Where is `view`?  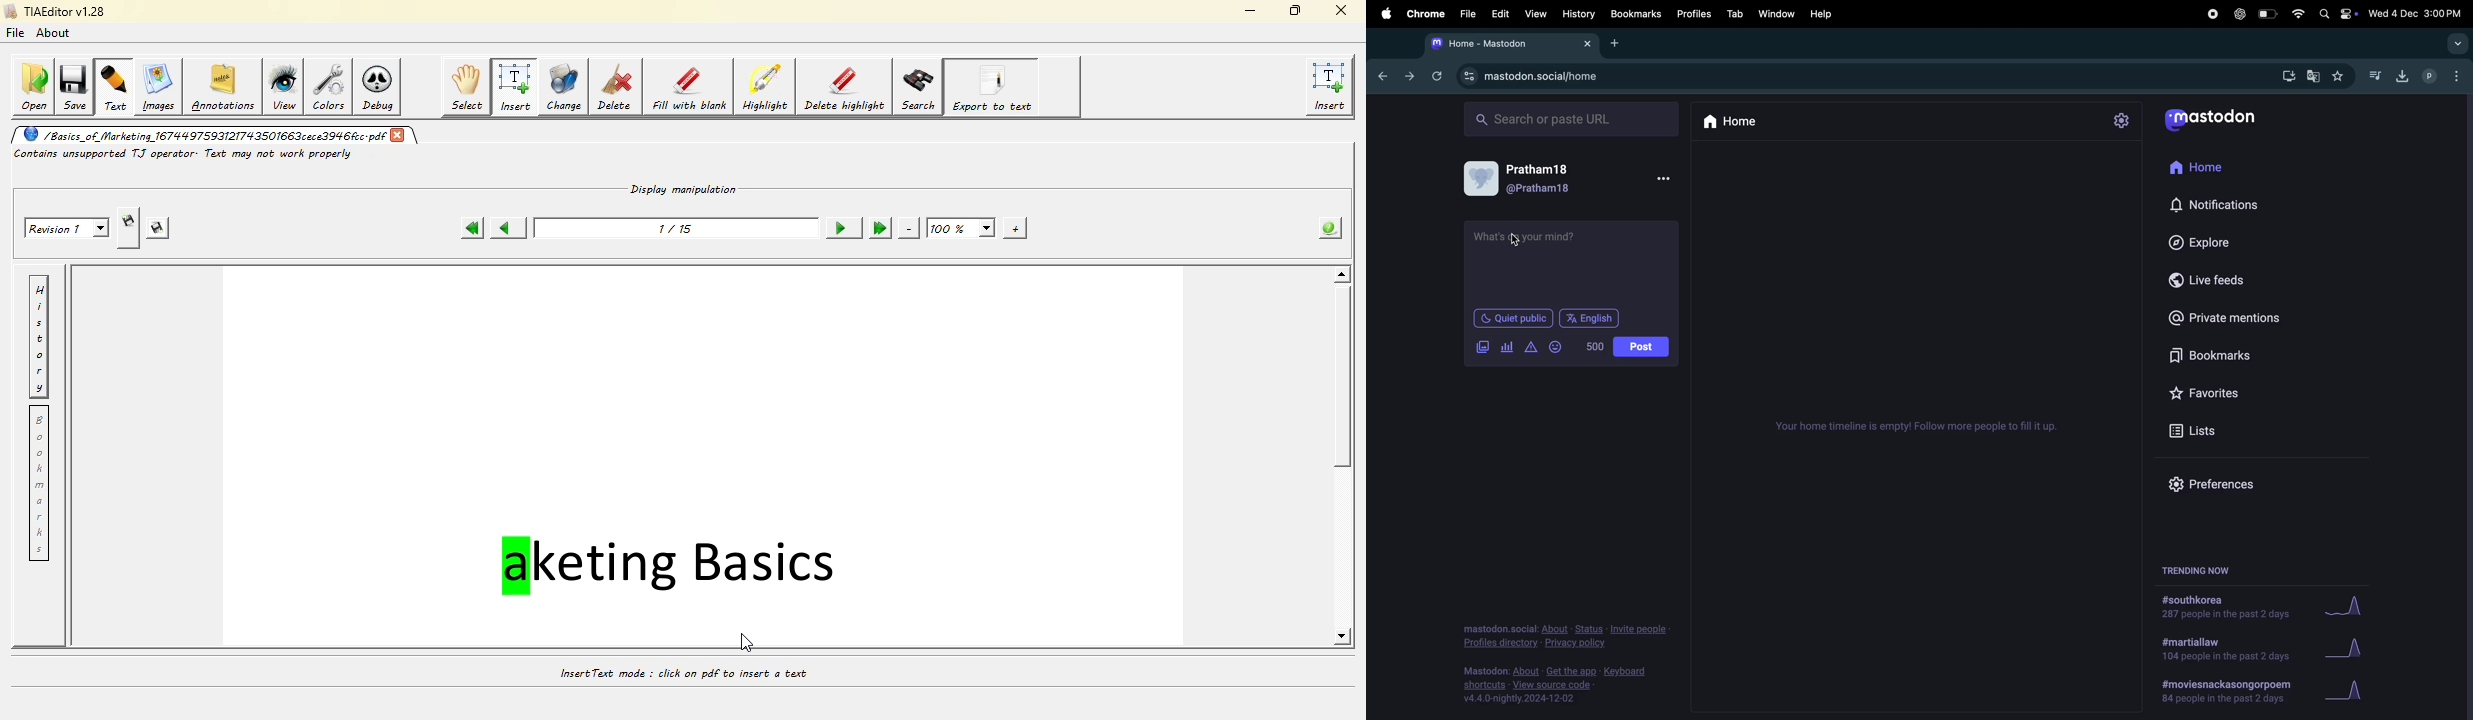 view is located at coordinates (1534, 15).